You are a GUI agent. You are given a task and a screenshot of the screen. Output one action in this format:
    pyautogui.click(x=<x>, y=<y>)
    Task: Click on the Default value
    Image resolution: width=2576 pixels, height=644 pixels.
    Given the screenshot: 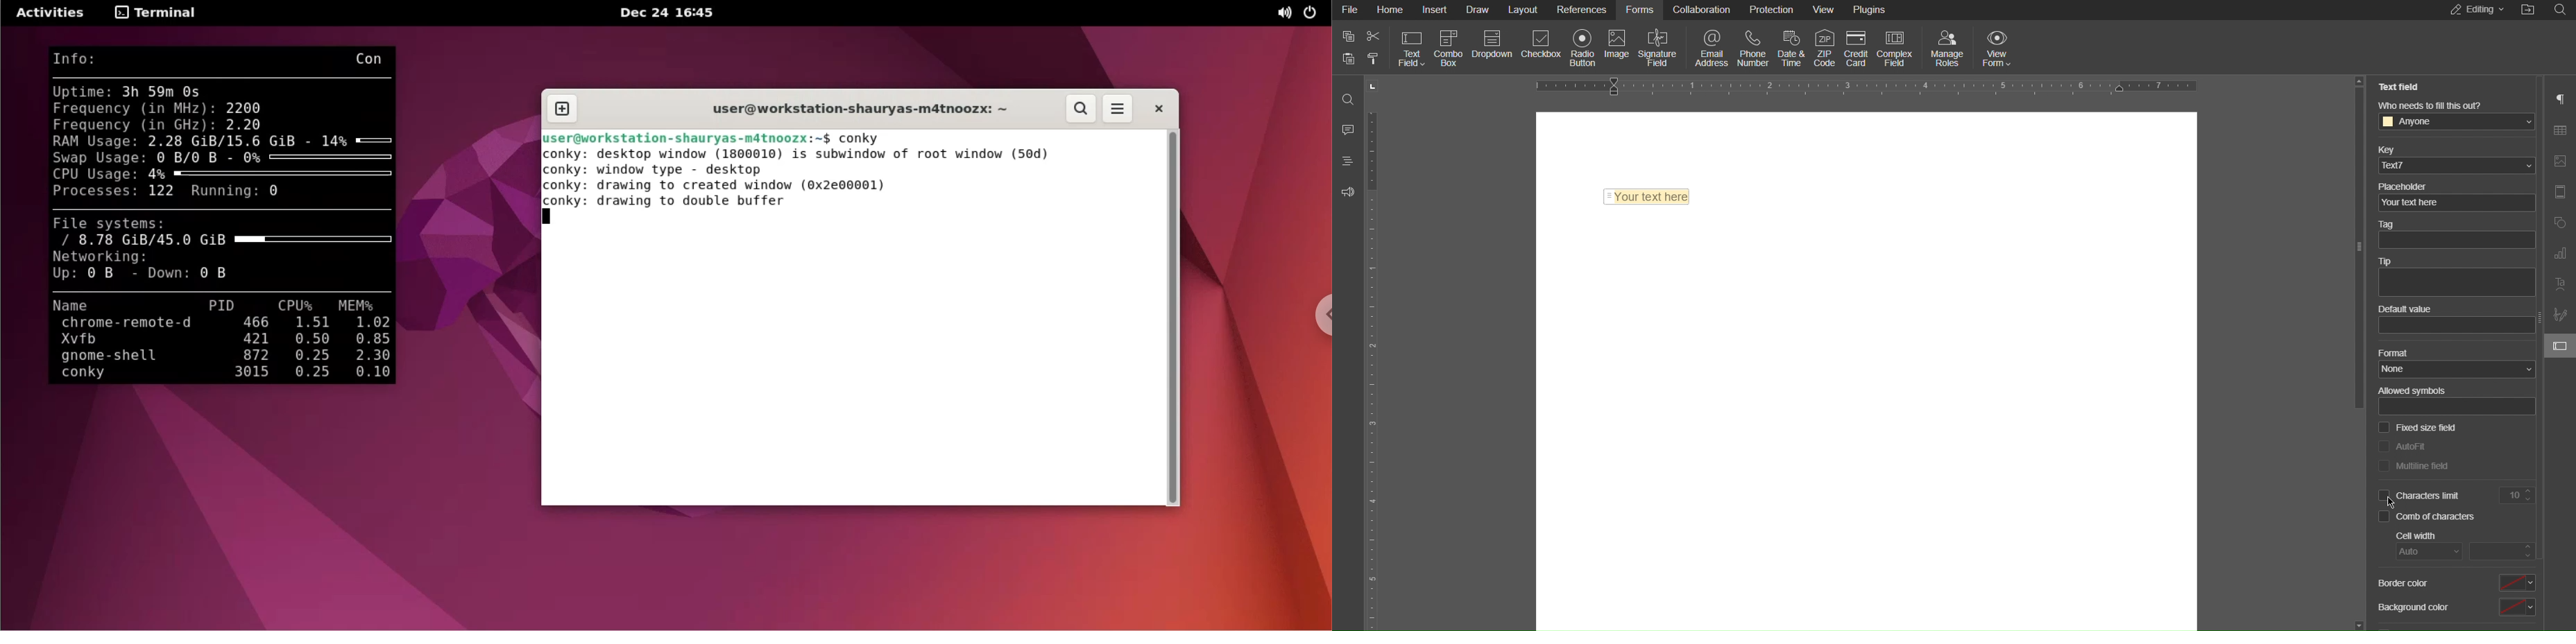 What is the action you would take?
    pyautogui.click(x=2459, y=321)
    